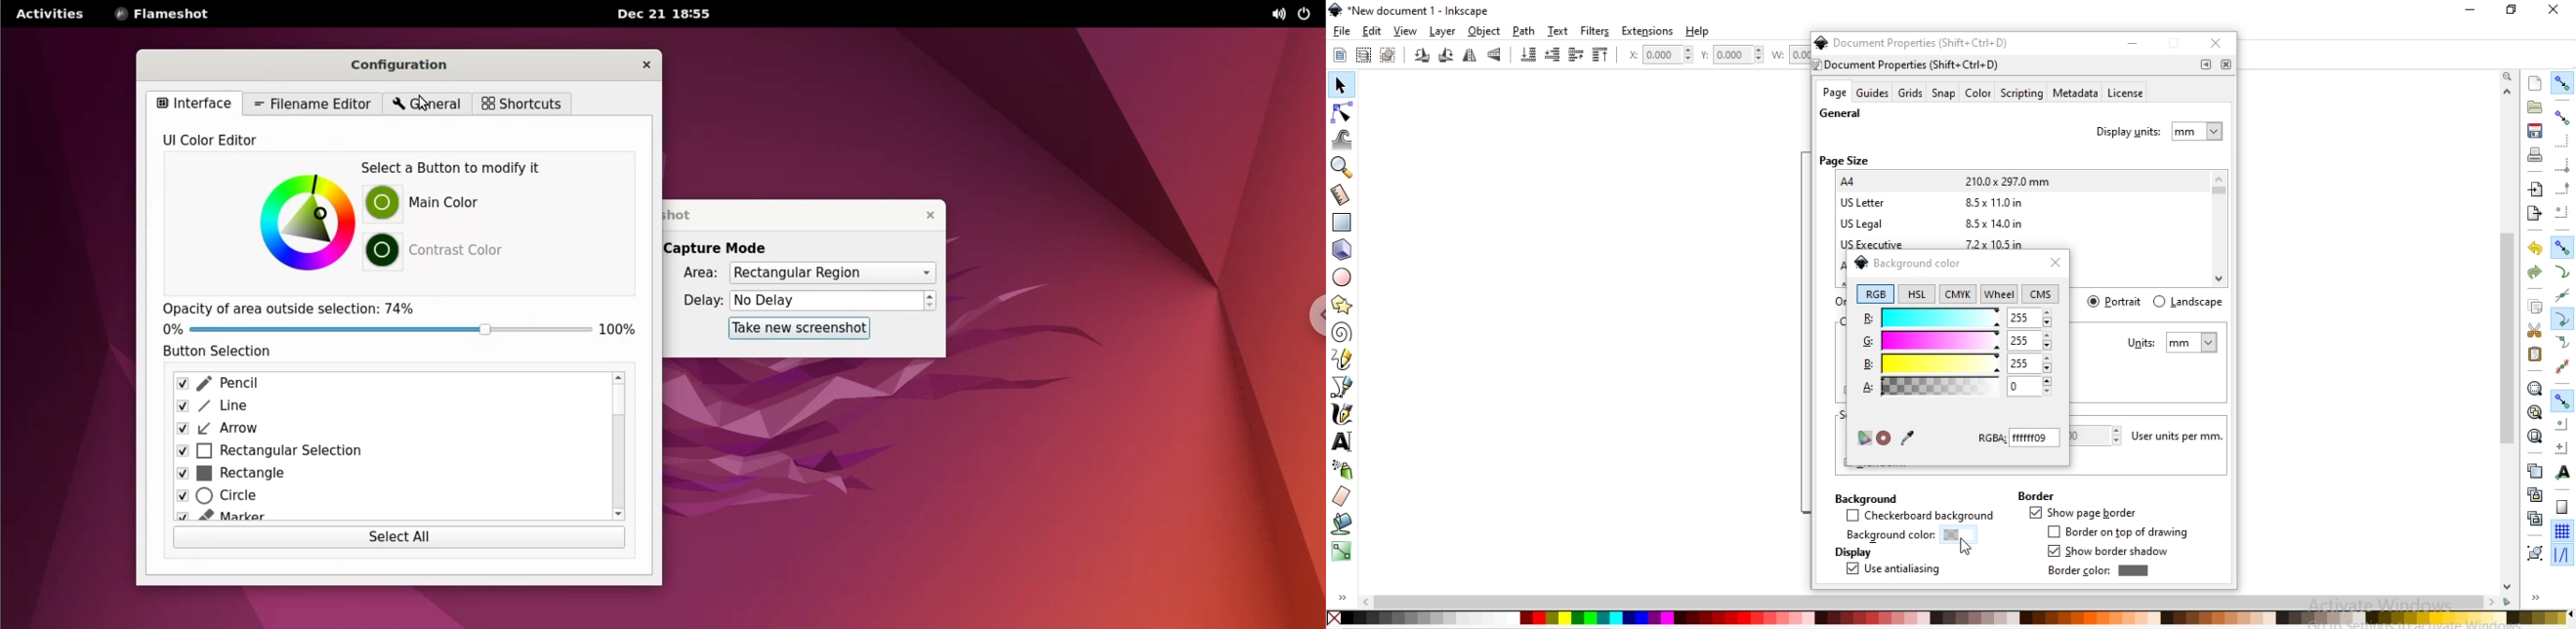 The image size is (2576, 644). What do you see at coordinates (1443, 32) in the screenshot?
I see `layer` at bounding box center [1443, 32].